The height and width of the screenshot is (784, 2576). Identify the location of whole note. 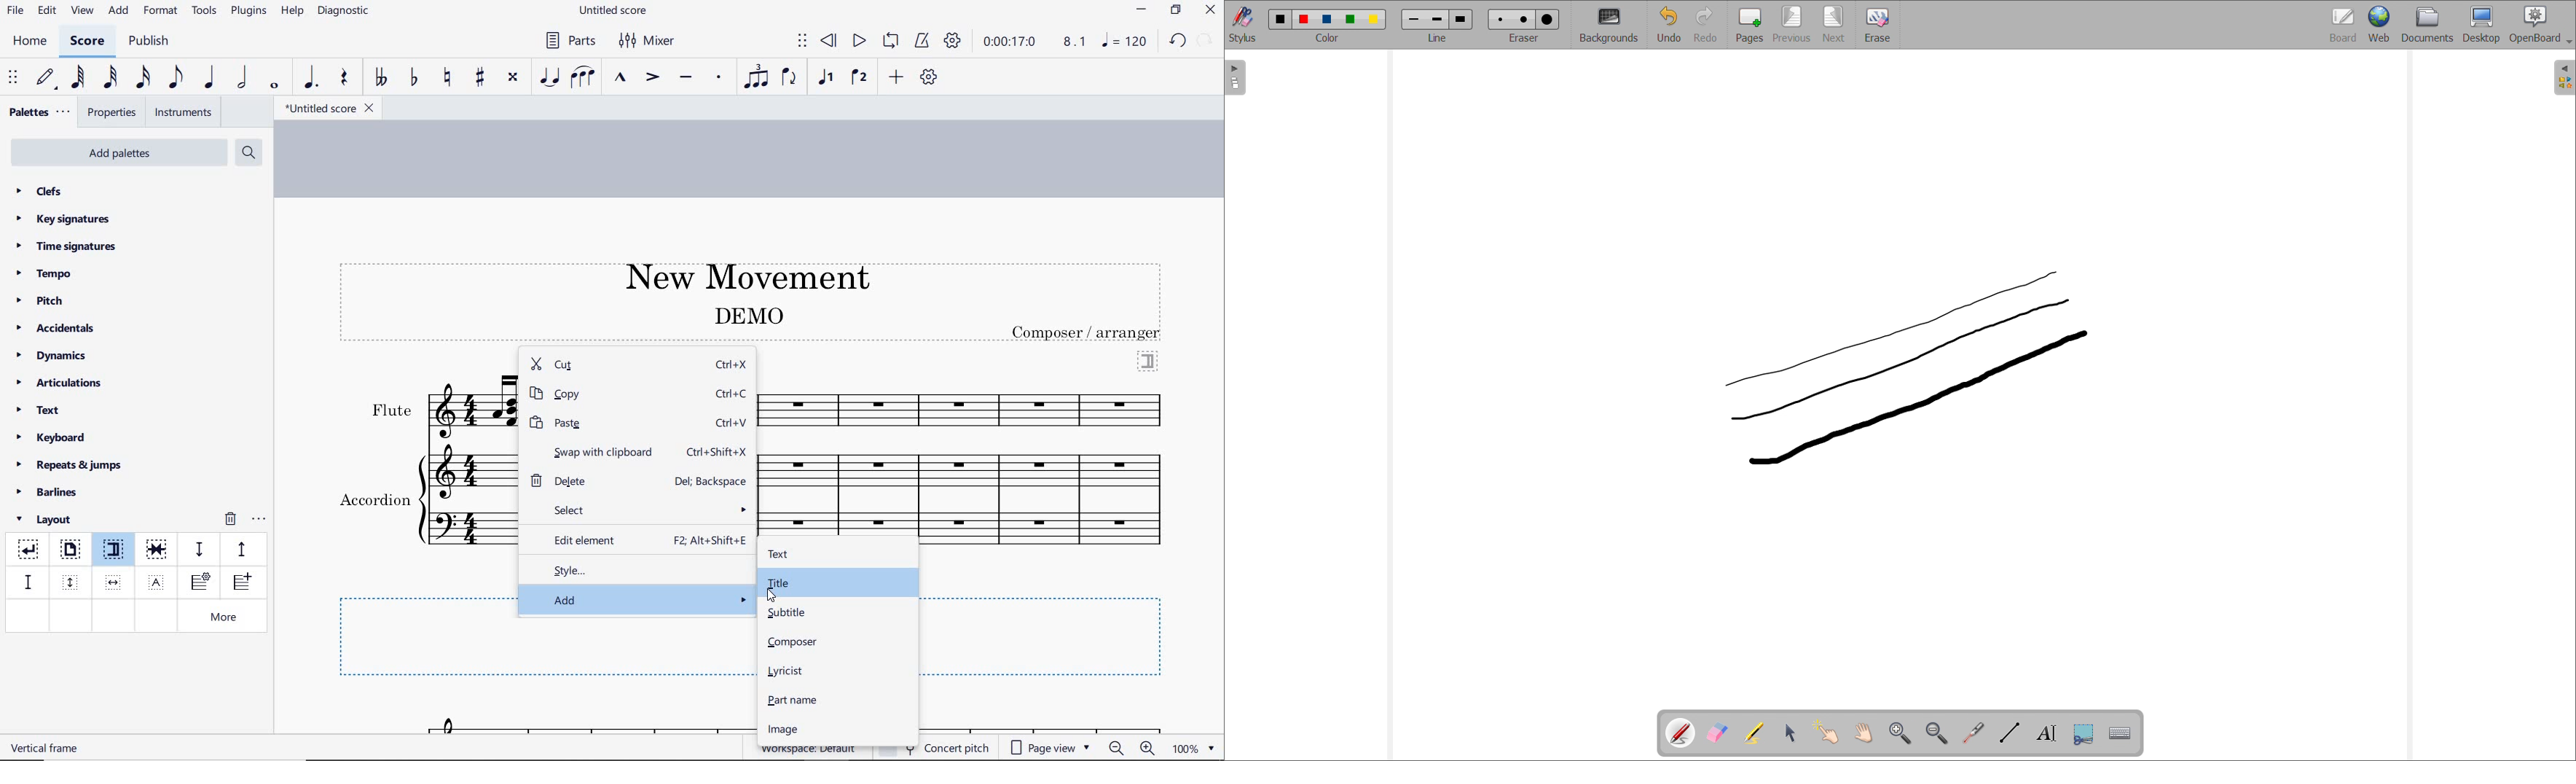
(275, 85).